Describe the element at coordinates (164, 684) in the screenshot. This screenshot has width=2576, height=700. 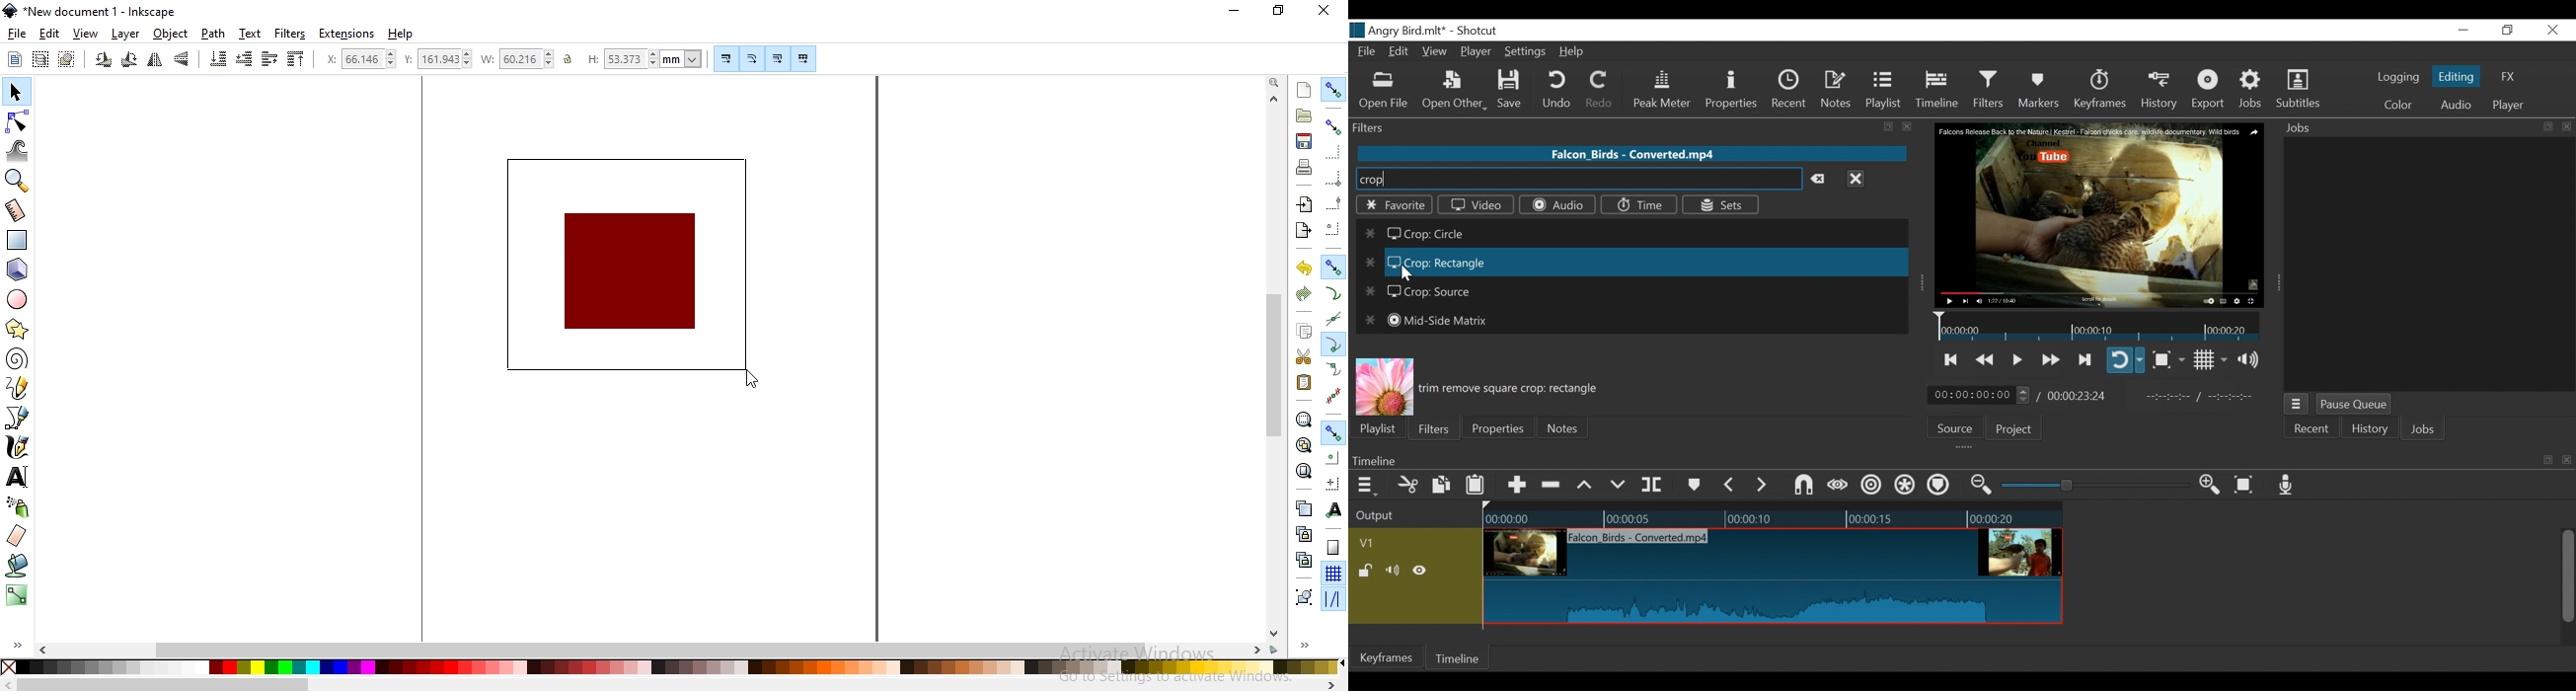
I see `` at that location.